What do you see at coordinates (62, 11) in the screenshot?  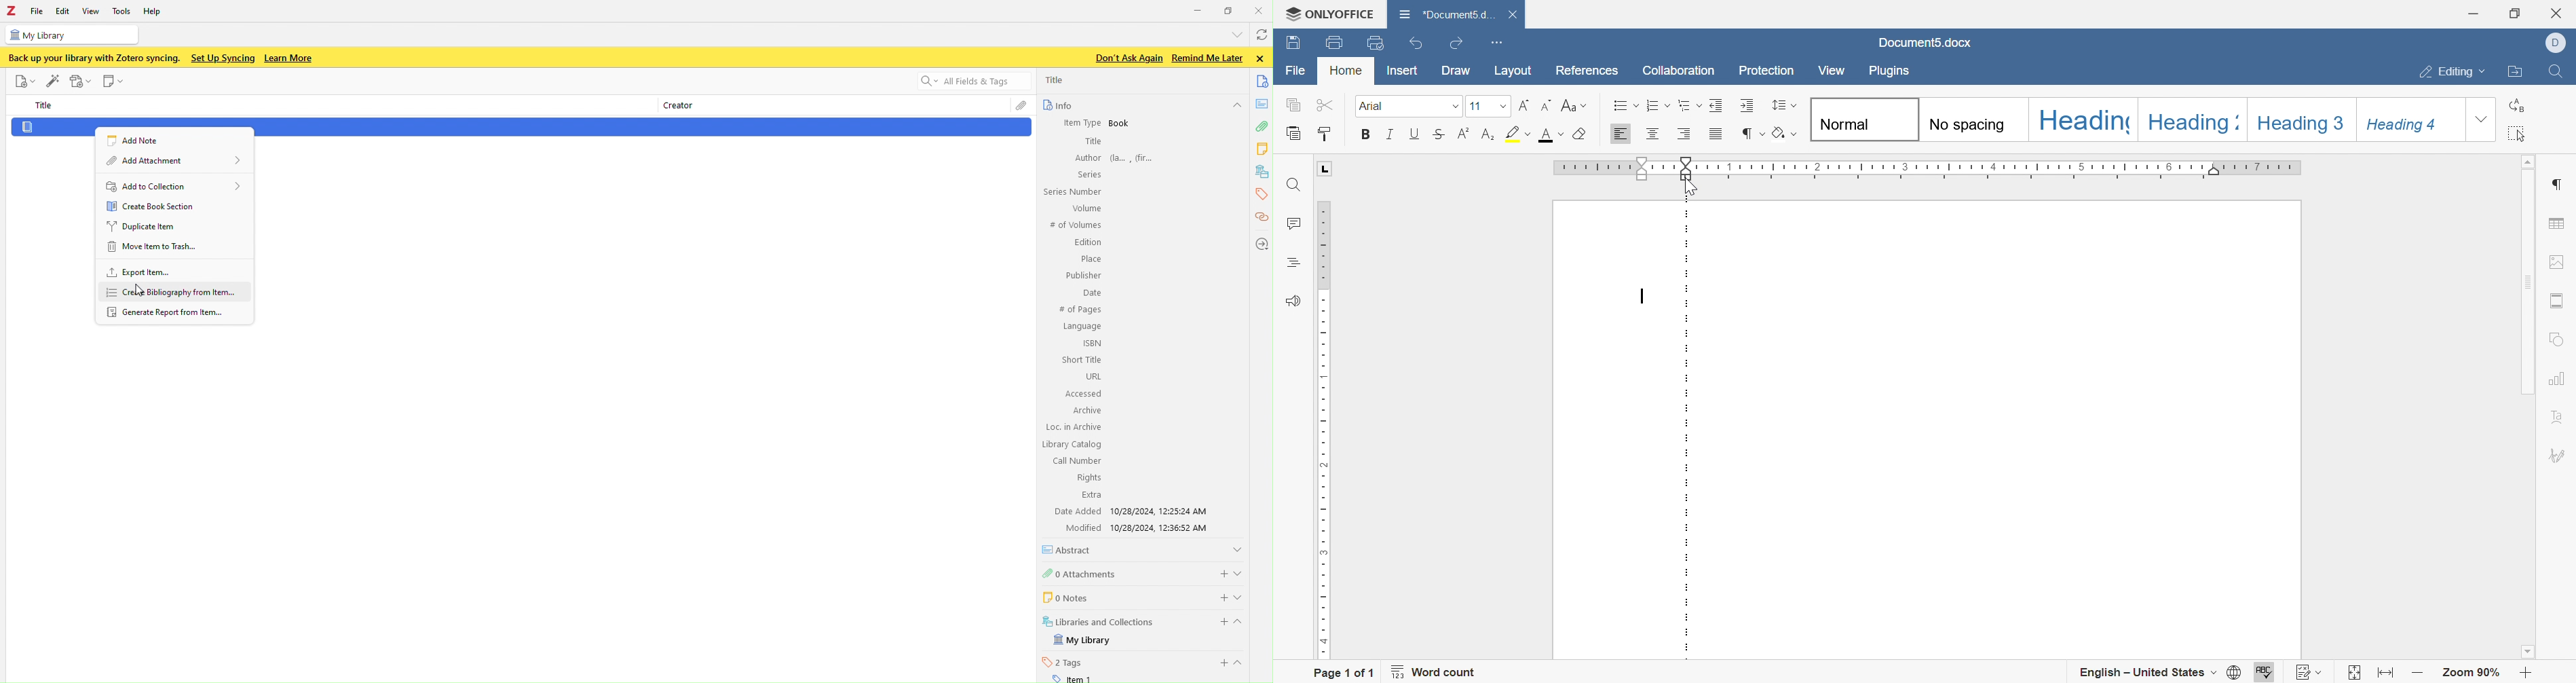 I see `Edit` at bounding box center [62, 11].